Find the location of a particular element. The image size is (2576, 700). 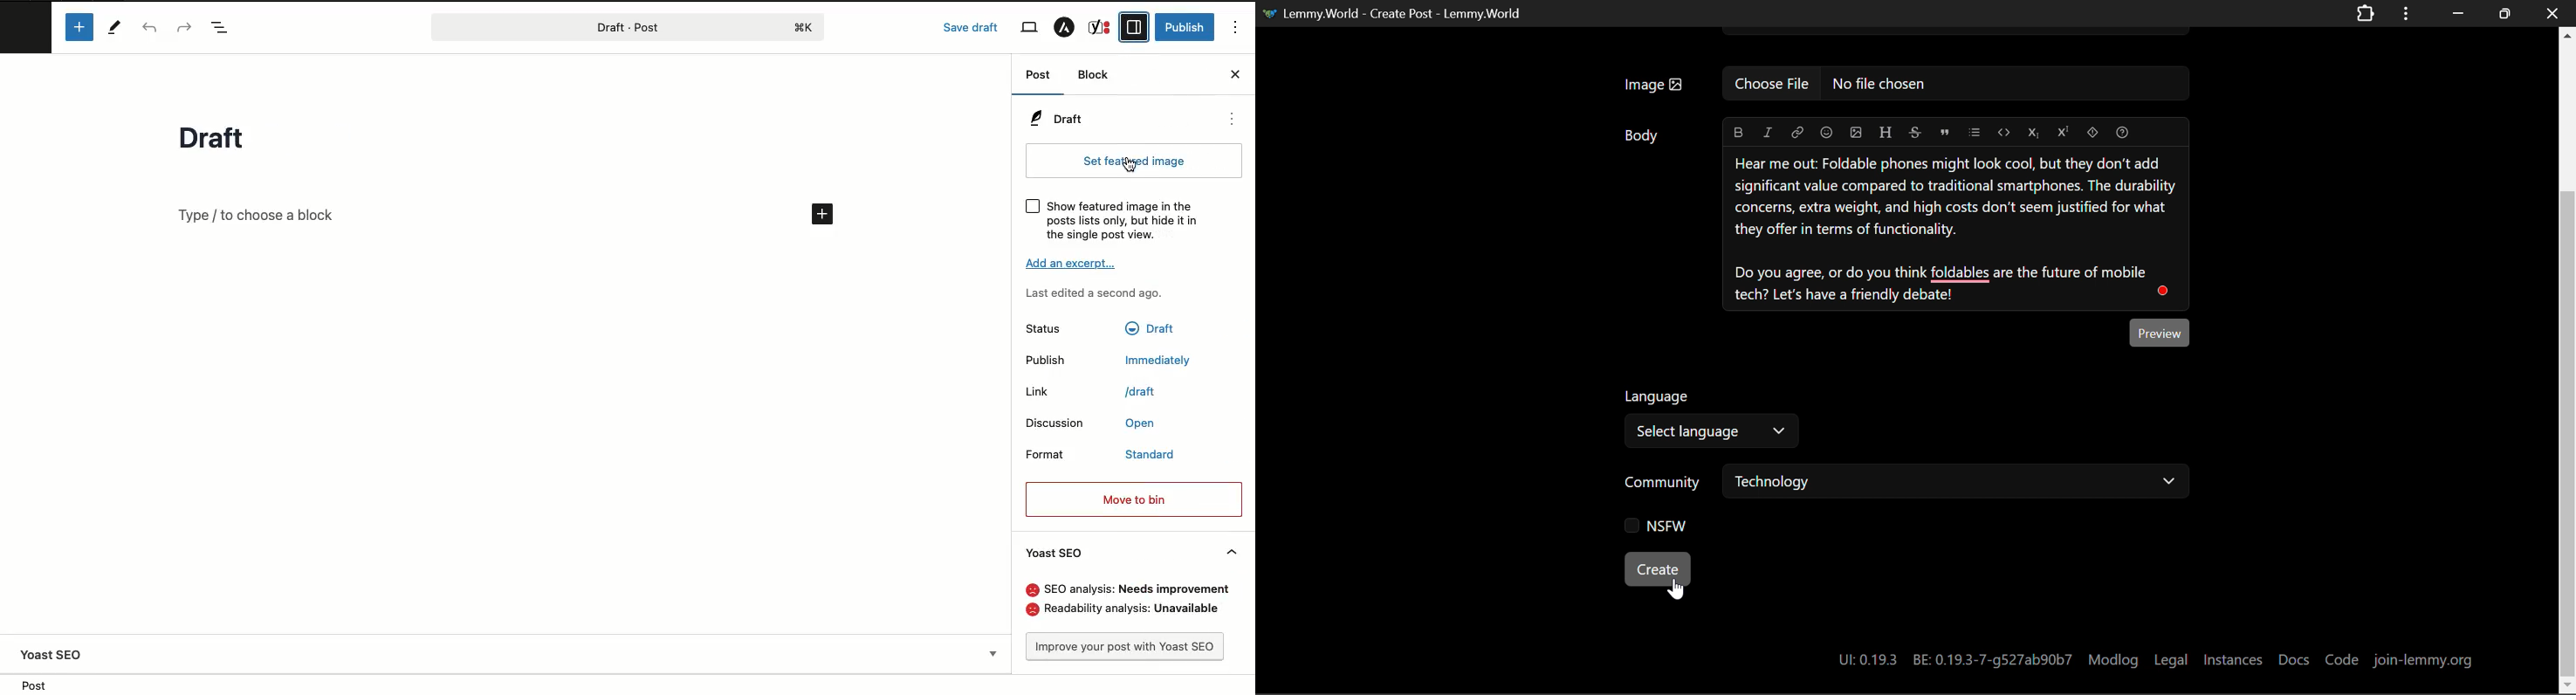

Doc overview  is located at coordinates (224, 27).